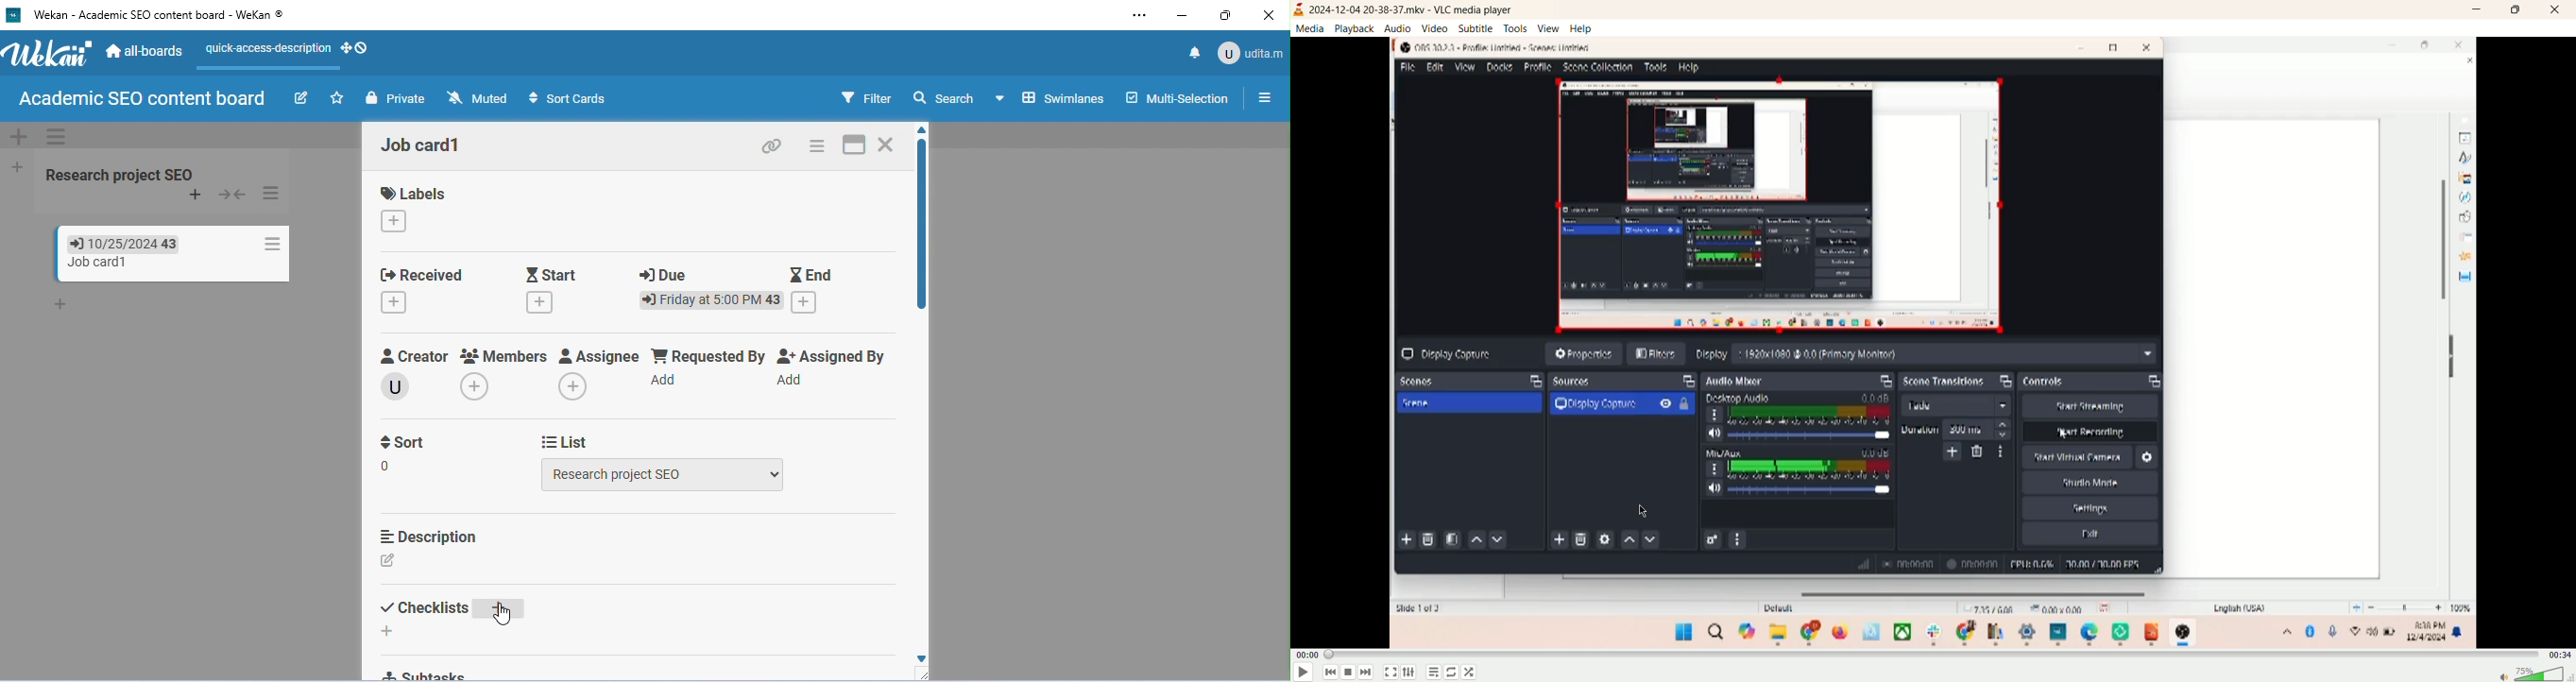  I want to click on maximize, so click(2521, 10).